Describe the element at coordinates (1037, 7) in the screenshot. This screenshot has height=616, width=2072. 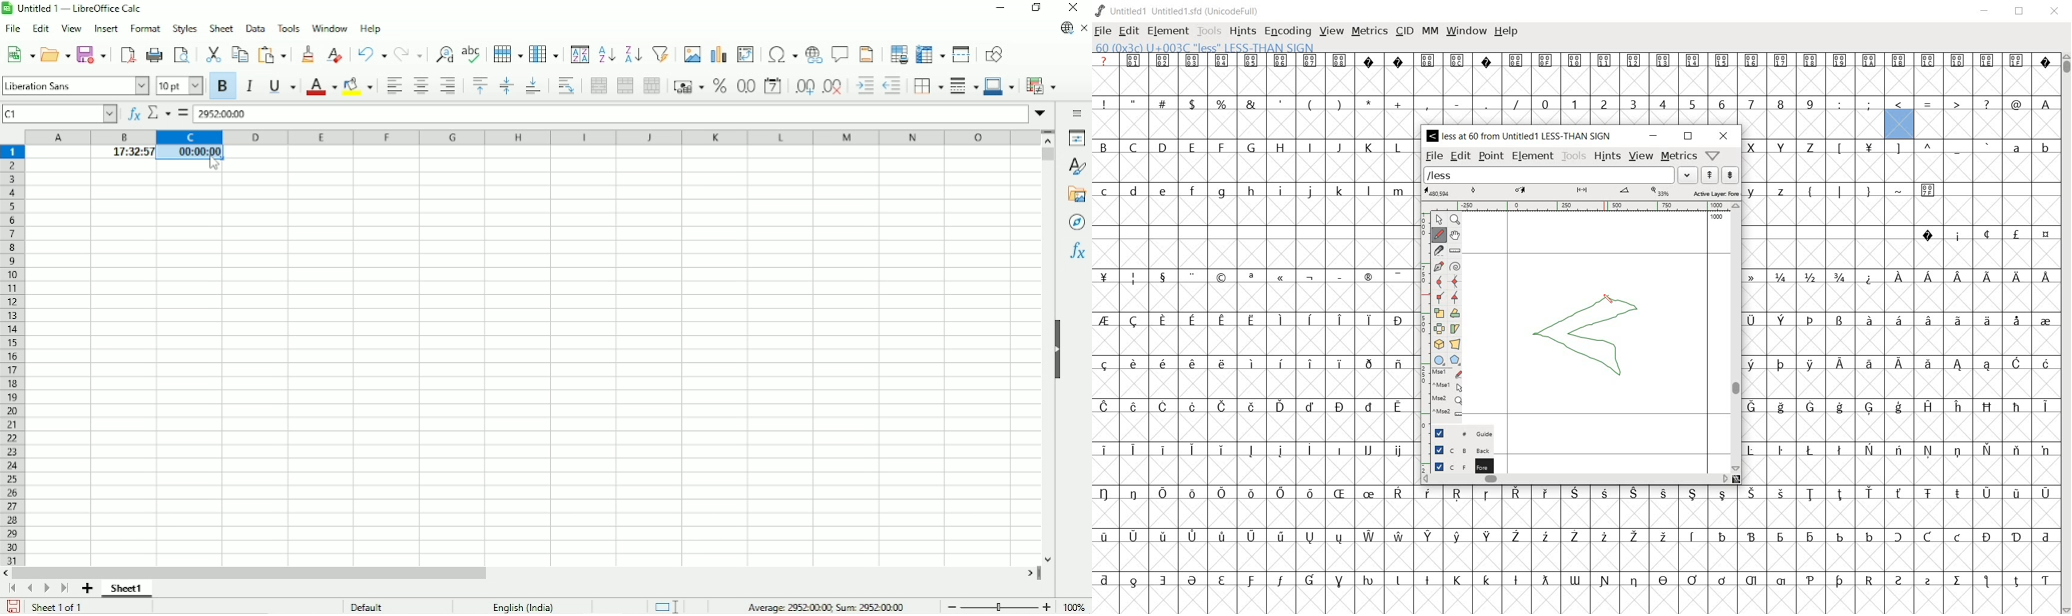
I see `Restore down` at that location.